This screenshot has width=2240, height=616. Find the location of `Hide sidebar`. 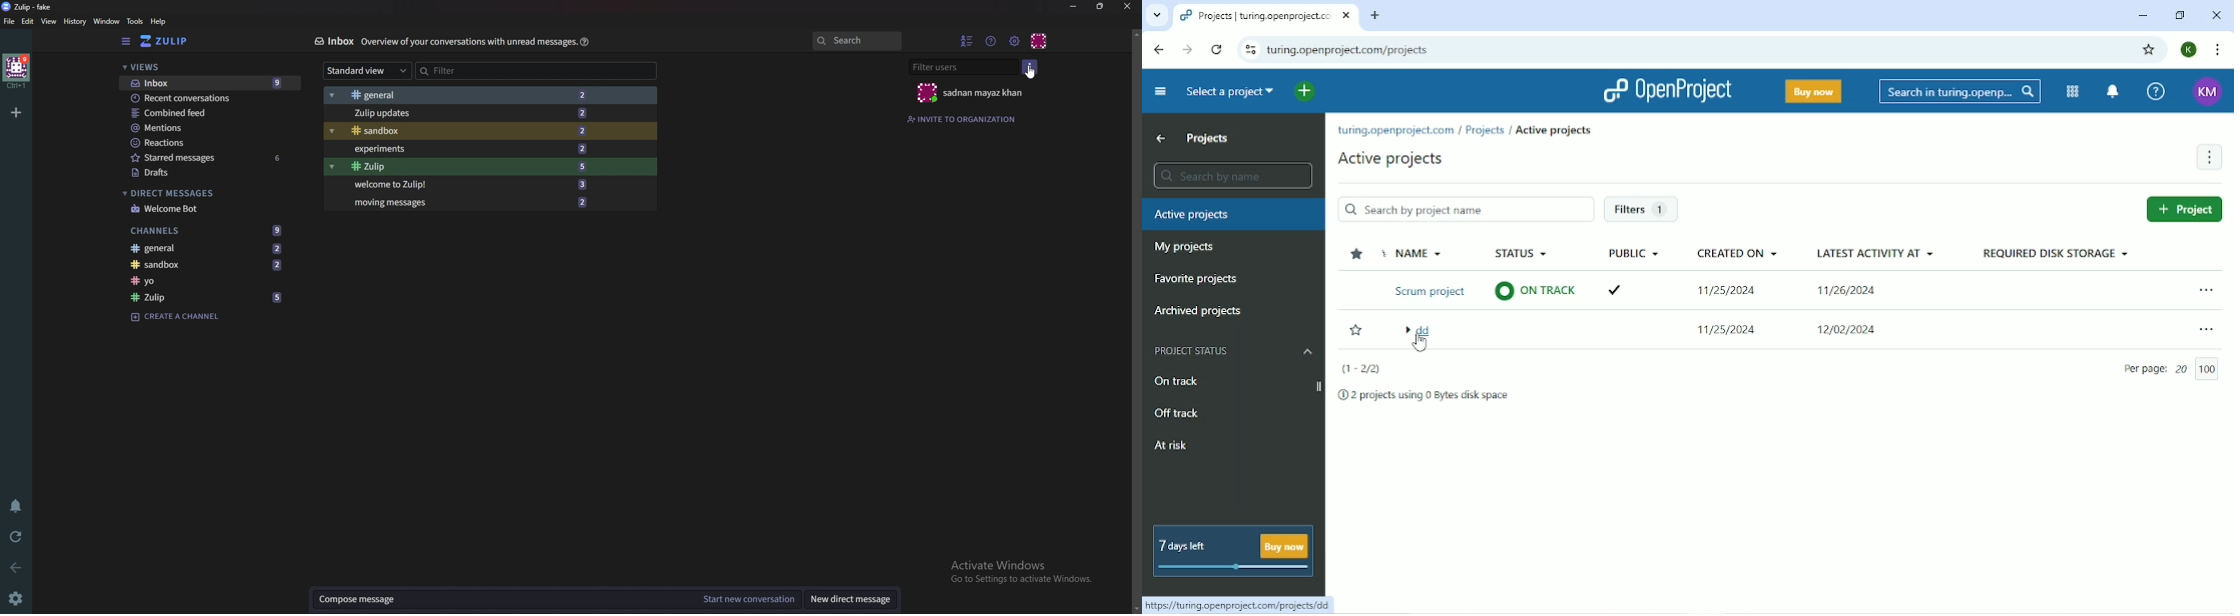

Hide sidebar is located at coordinates (124, 42).